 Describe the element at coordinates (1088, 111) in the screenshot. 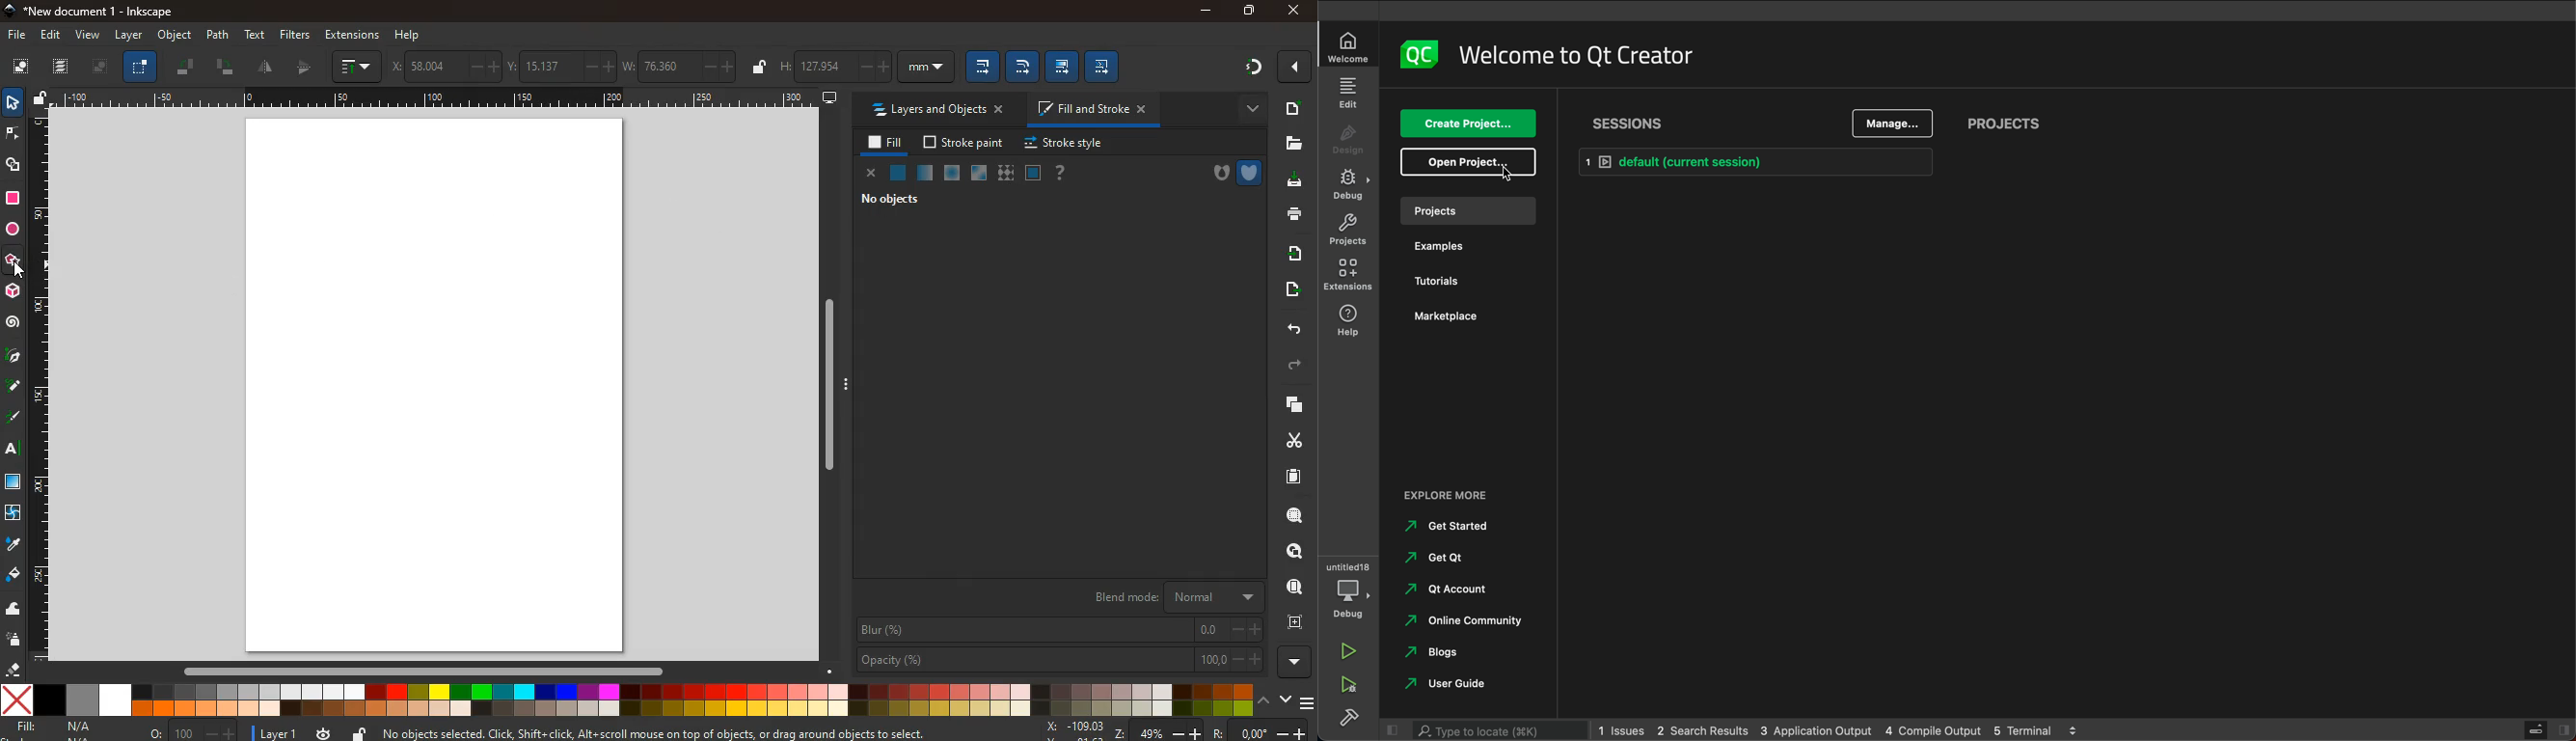

I see `fill and stroke` at that location.